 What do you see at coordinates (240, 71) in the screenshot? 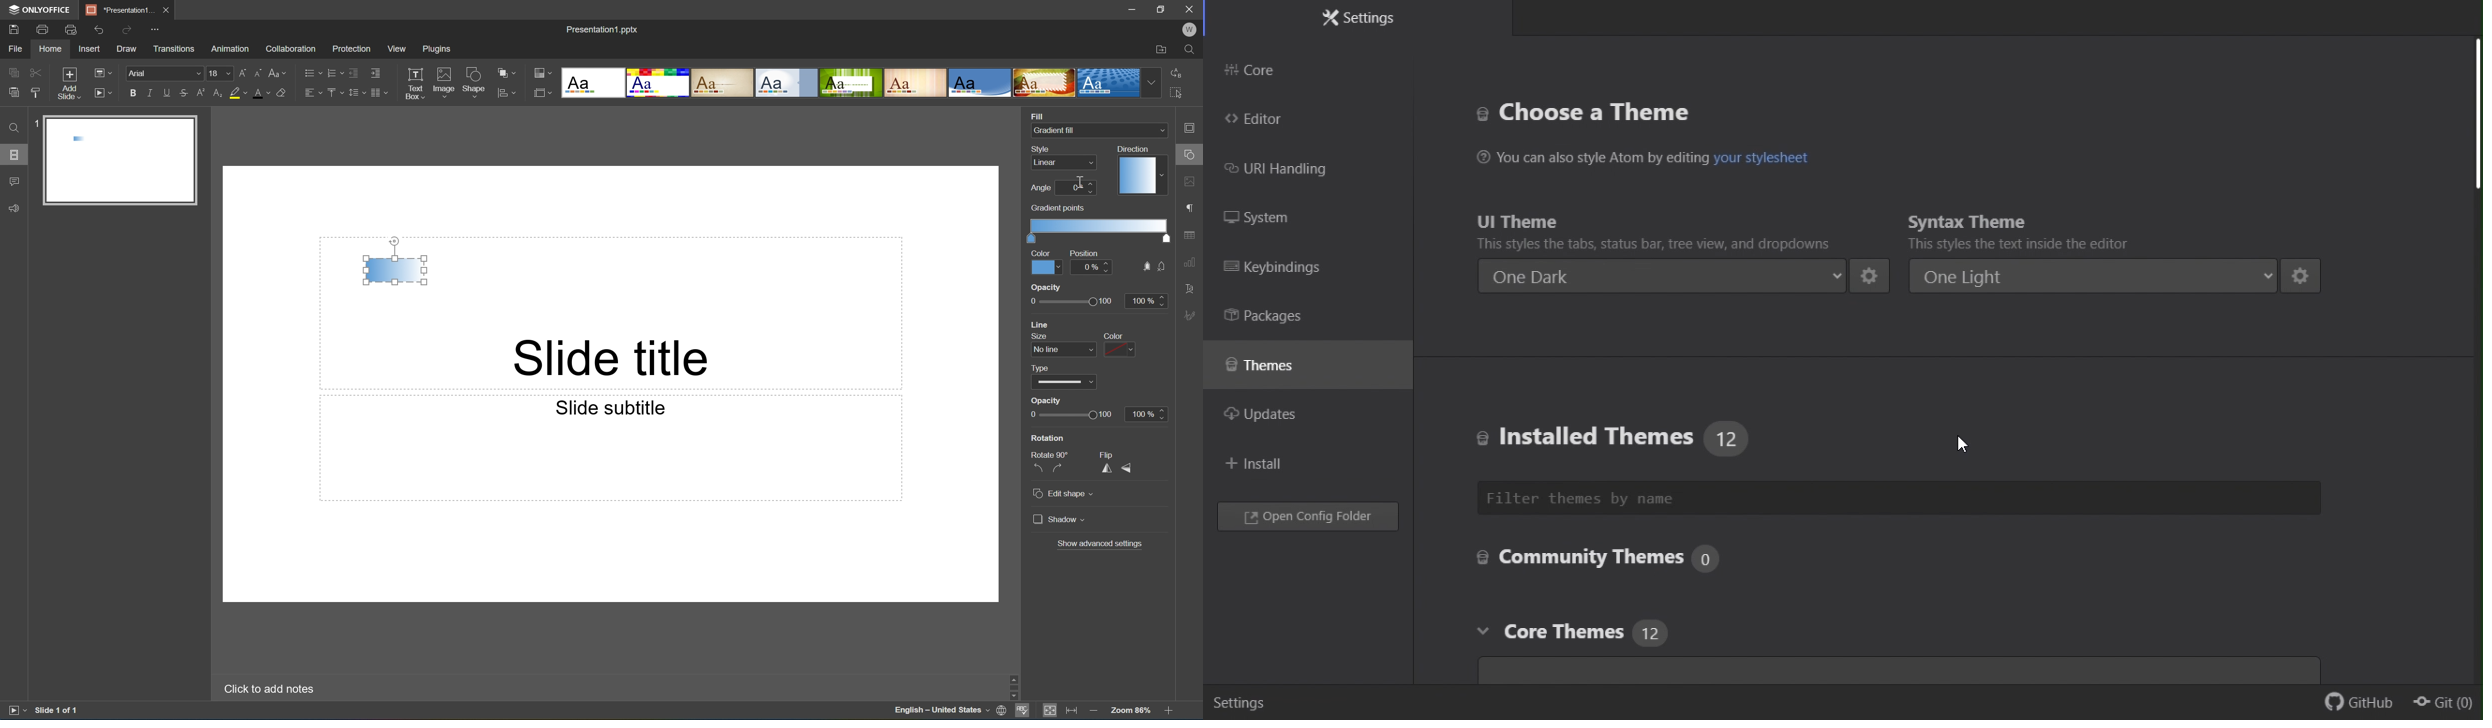
I see `Increment font size` at bounding box center [240, 71].